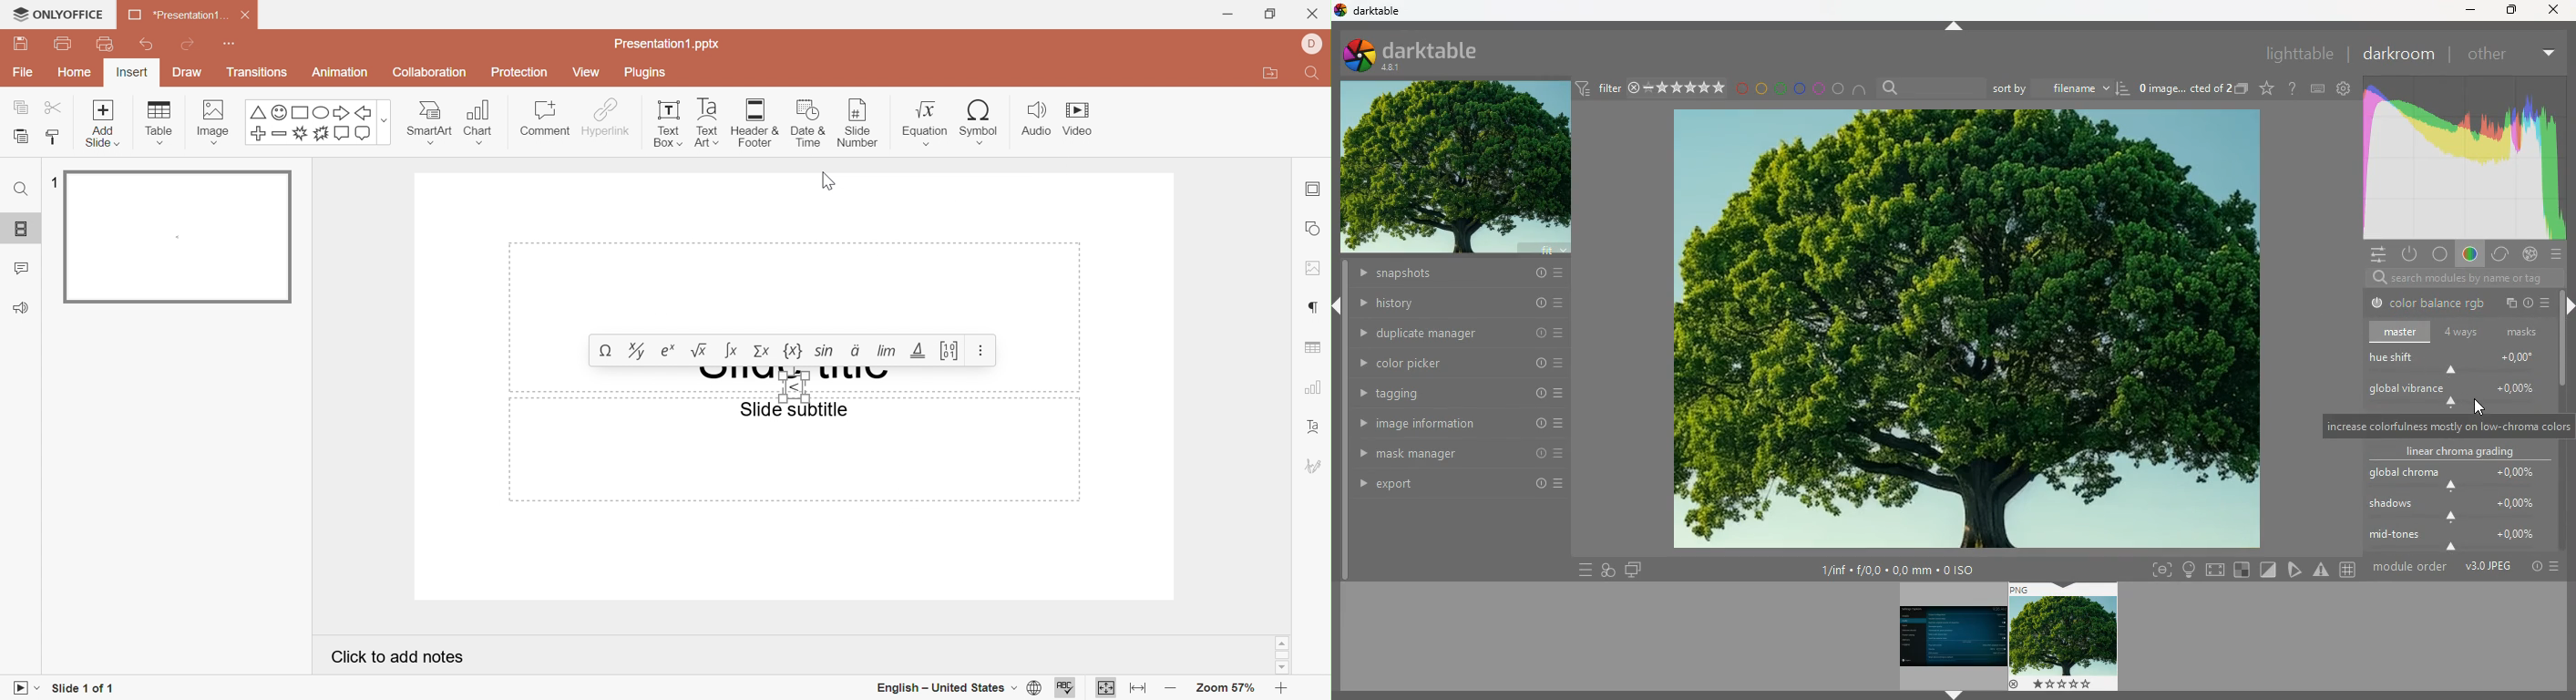 This screenshot has height=700, width=2576. What do you see at coordinates (187, 74) in the screenshot?
I see `Draw` at bounding box center [187, 74].